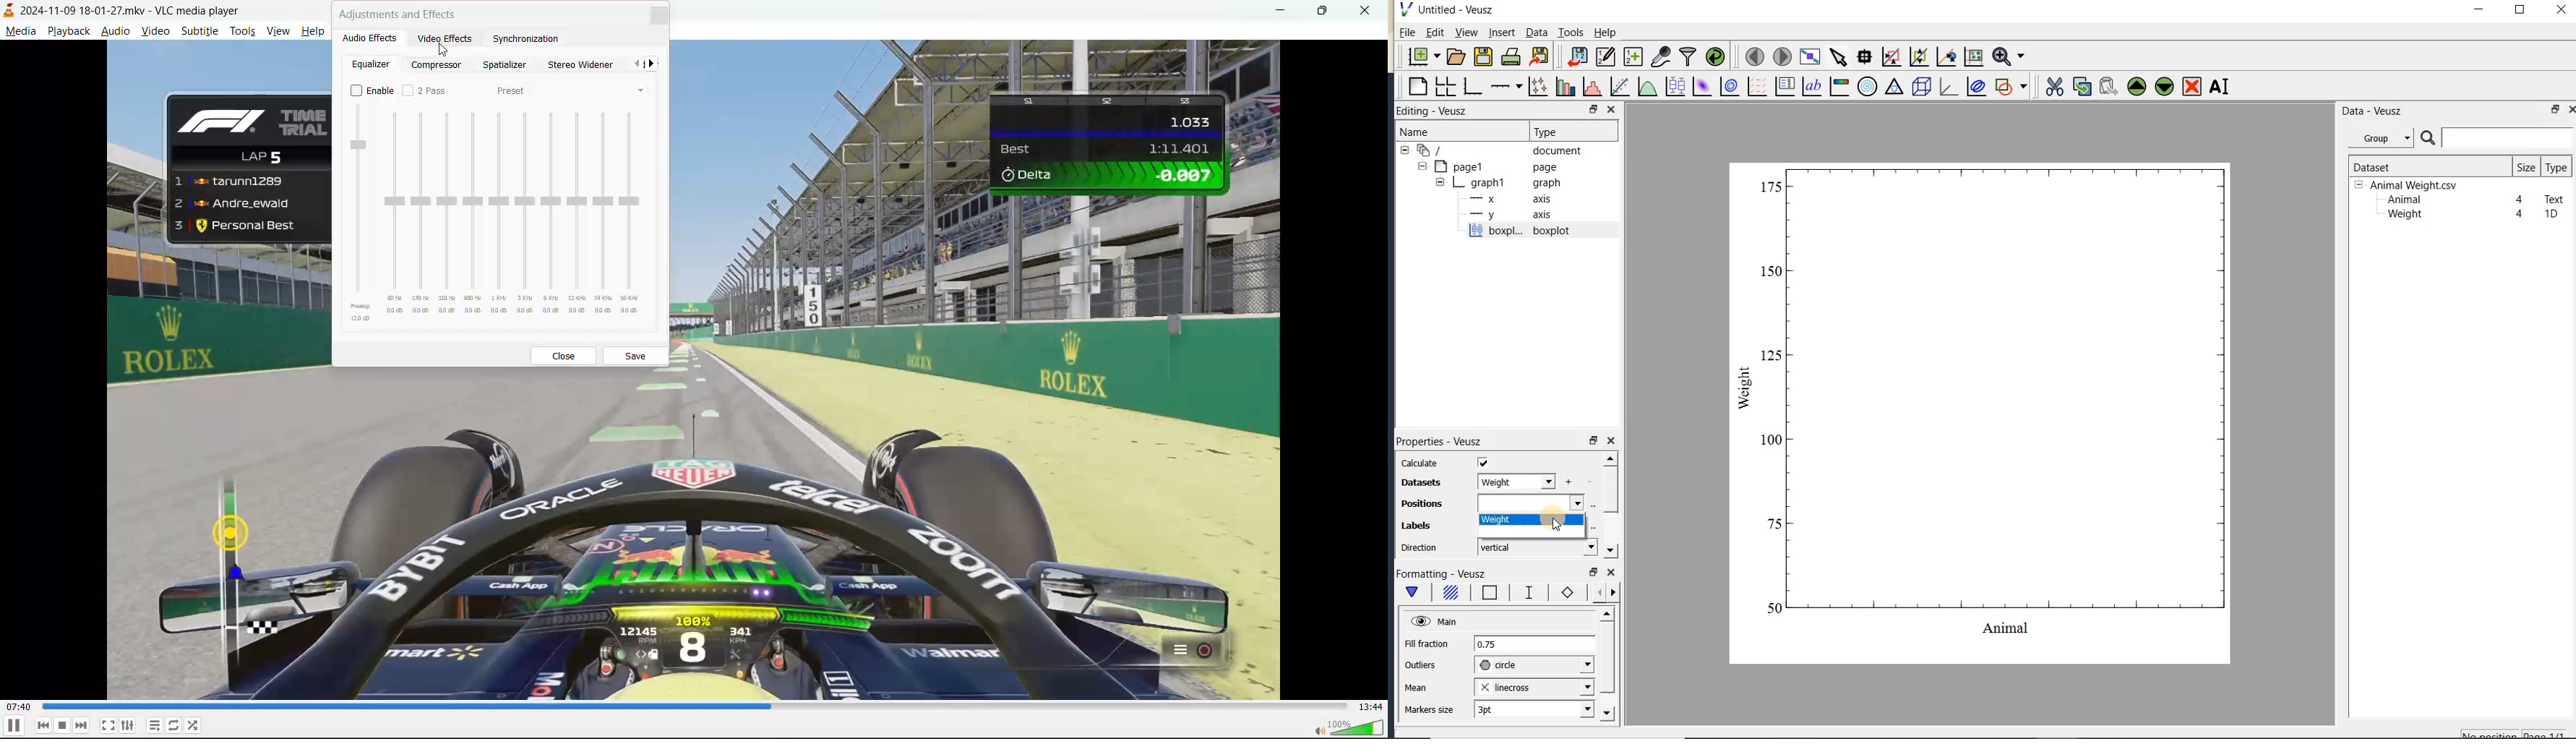  I want to click on playback, so click(68, 29).